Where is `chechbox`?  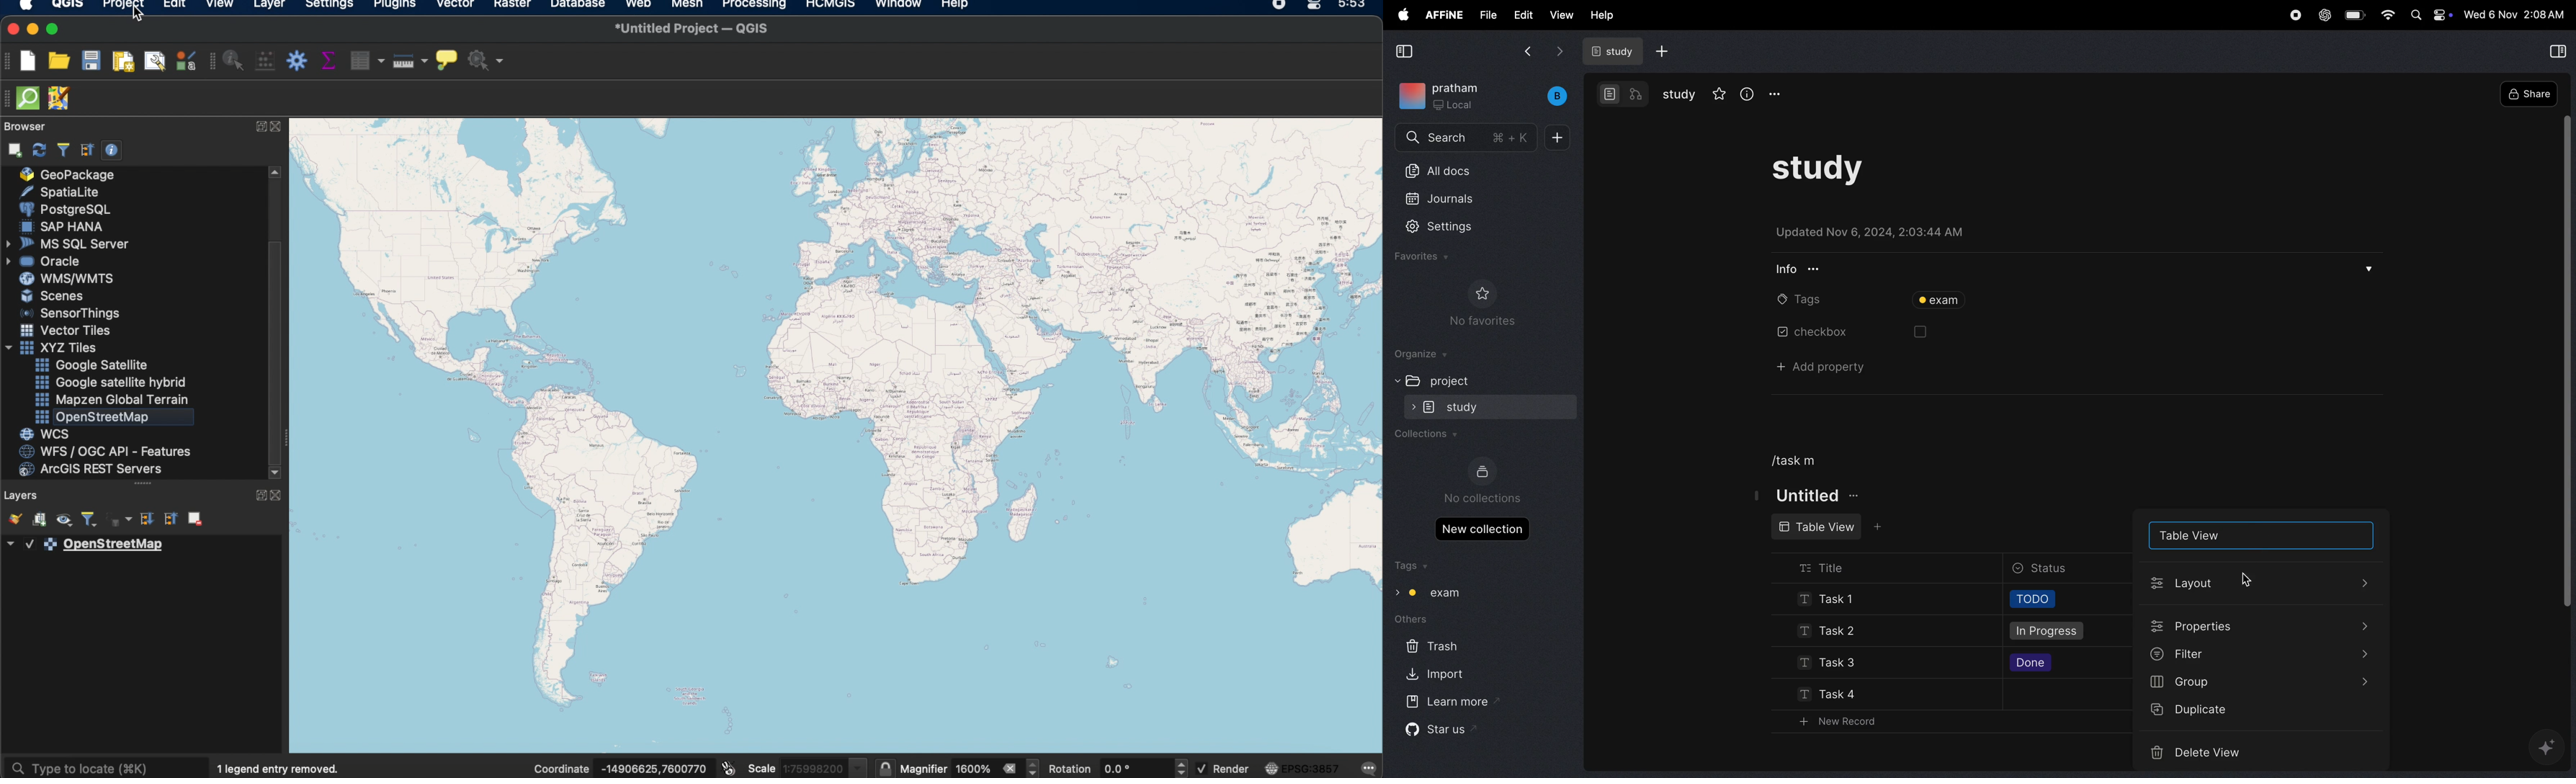 chechbox is located at coordinates (1799, 333).